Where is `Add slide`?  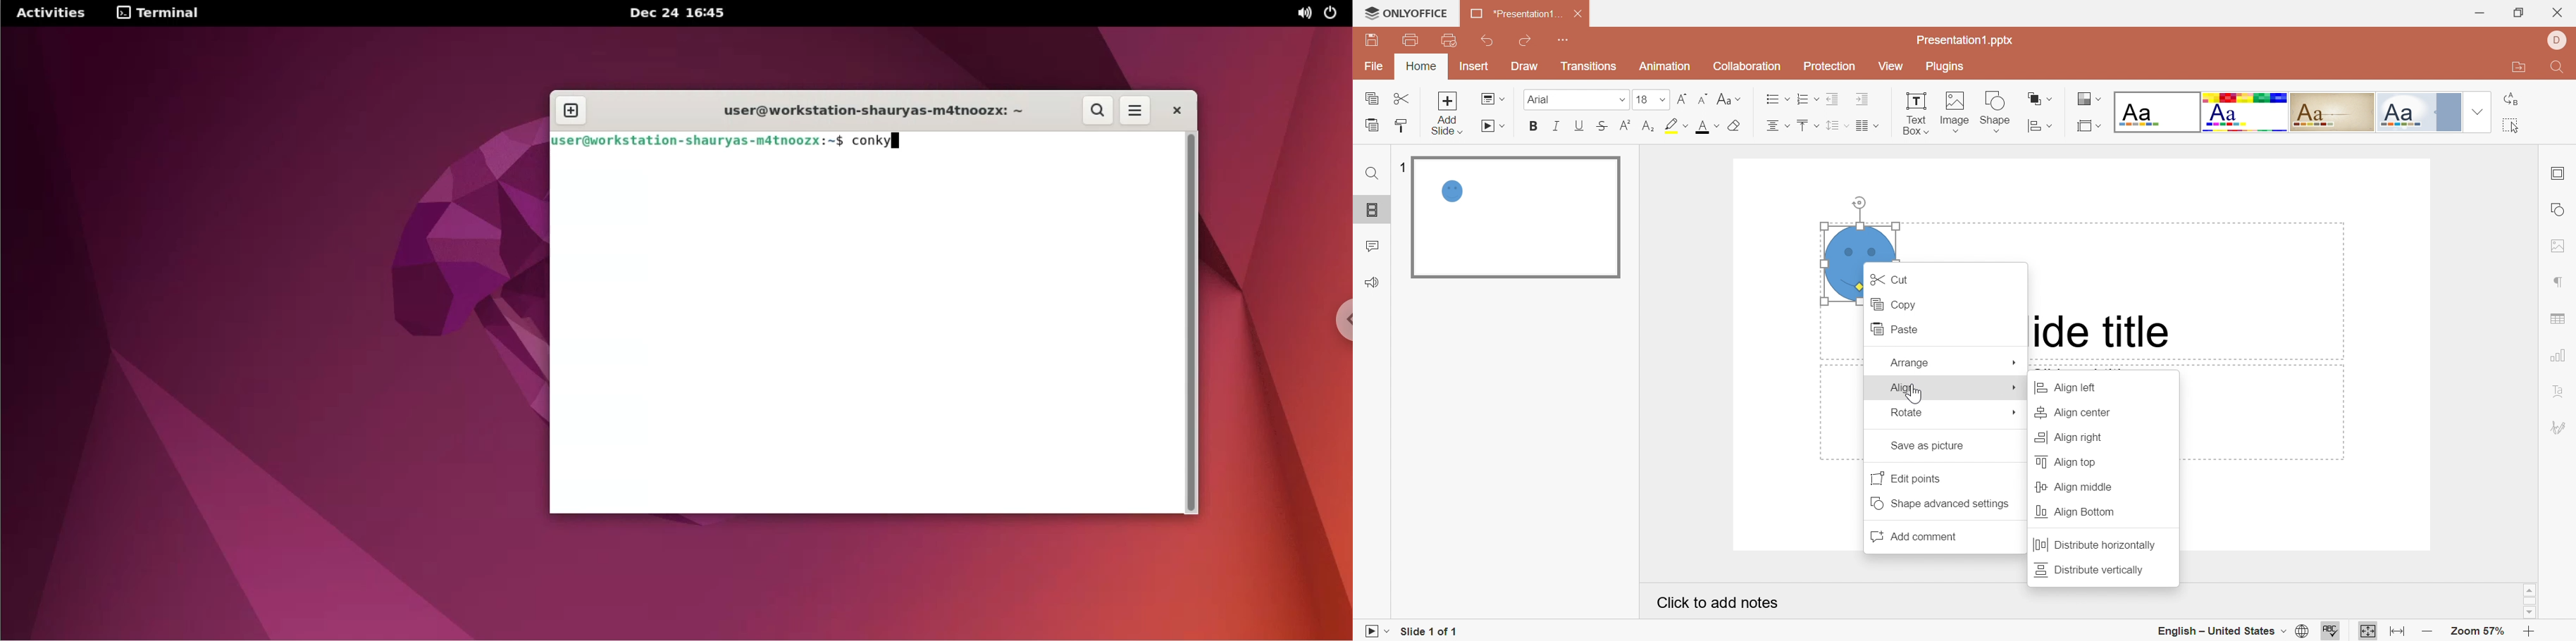
Add slide is located at coordinates (1447, 101).